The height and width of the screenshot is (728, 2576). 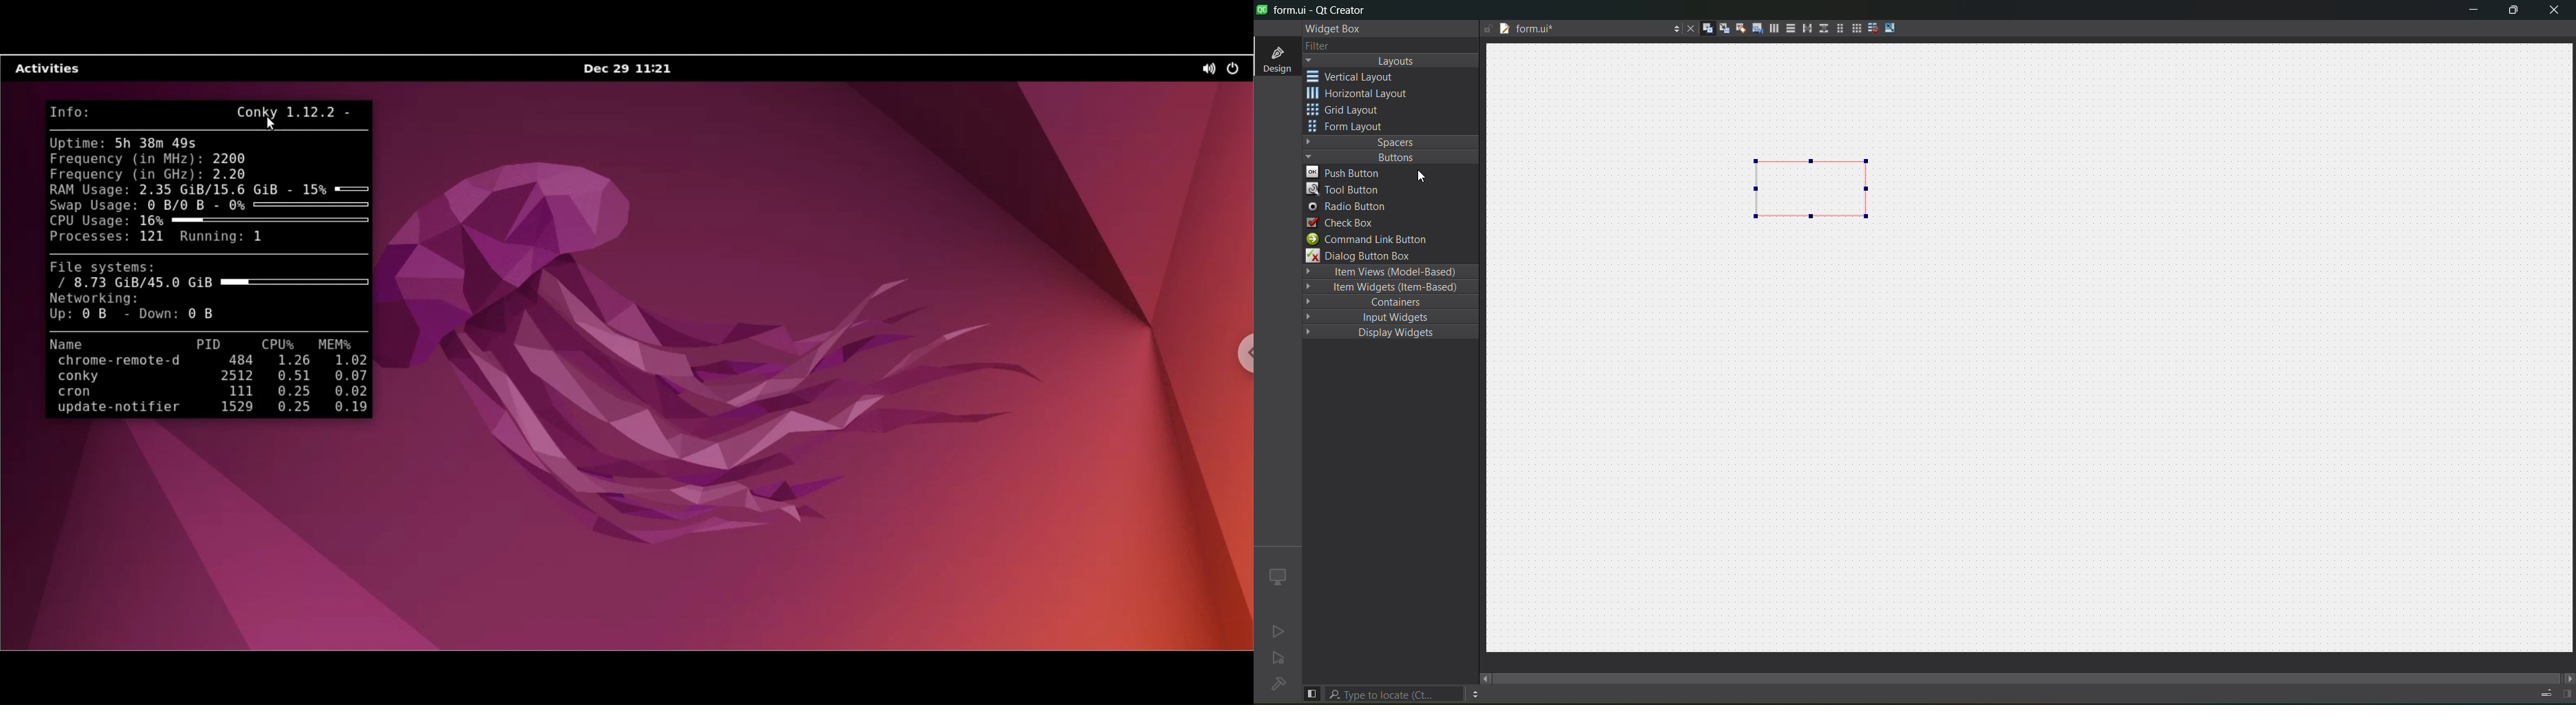 I want to click on no active project, so click(x=1279, y=660).